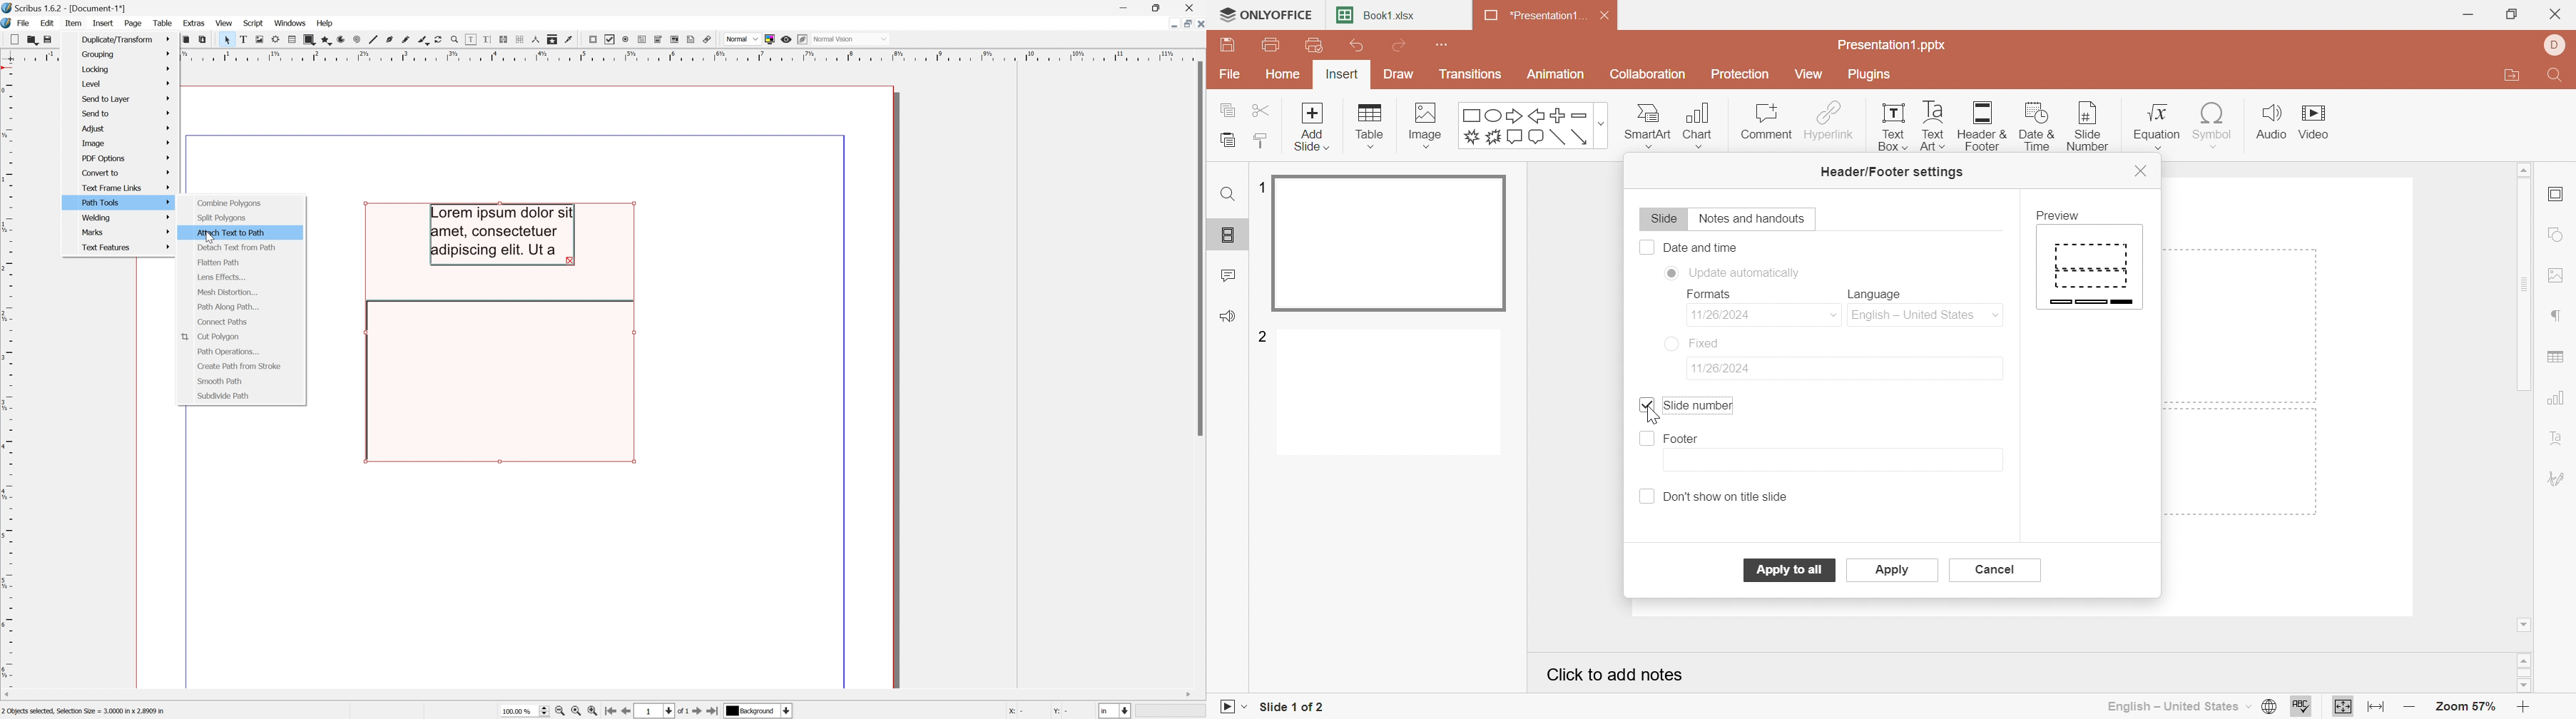 The height and width of the screenshot is (728, 2576). Describe the element at coordinates (2528, 707) in the screenshot. I see `Zoom in` at that location.